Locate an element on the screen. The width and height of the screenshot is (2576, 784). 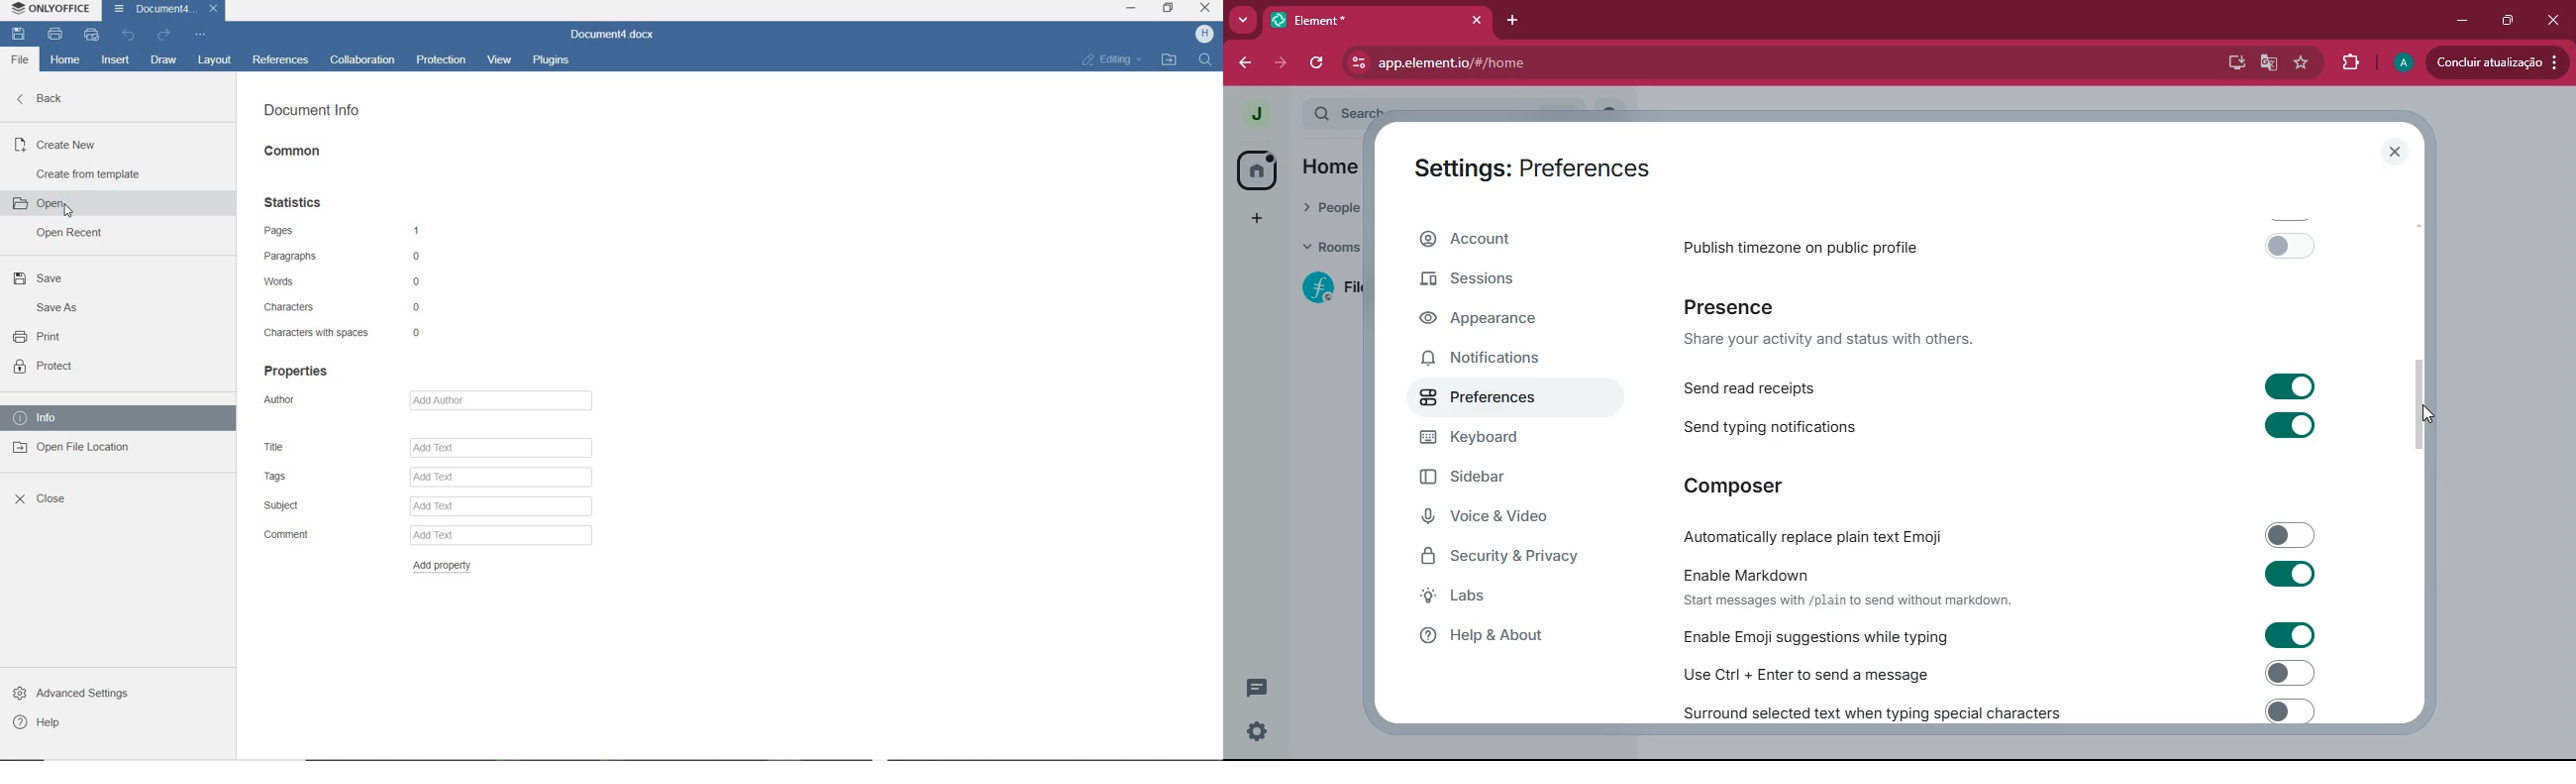
back is located at coordinates (1241, 63).